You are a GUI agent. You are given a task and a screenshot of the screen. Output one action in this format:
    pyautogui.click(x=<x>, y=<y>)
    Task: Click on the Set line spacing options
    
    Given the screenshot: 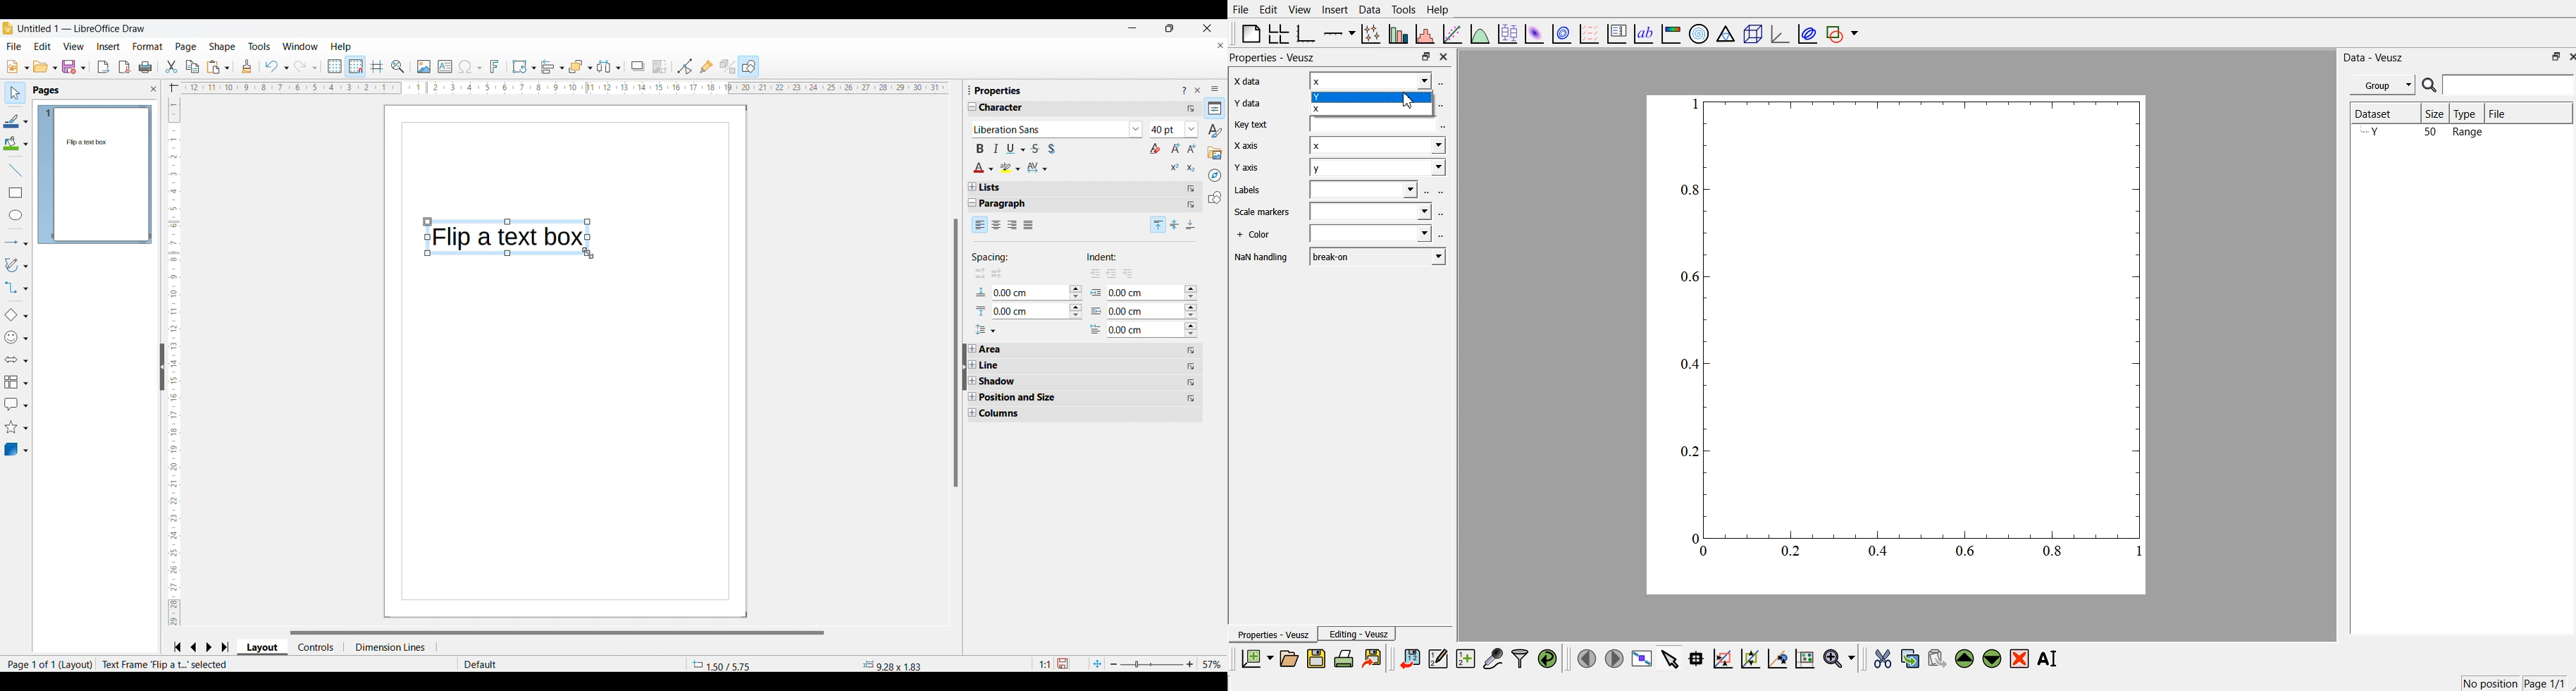 What is the action you would take?
    pyautogui.click(x=985, y=330)
    